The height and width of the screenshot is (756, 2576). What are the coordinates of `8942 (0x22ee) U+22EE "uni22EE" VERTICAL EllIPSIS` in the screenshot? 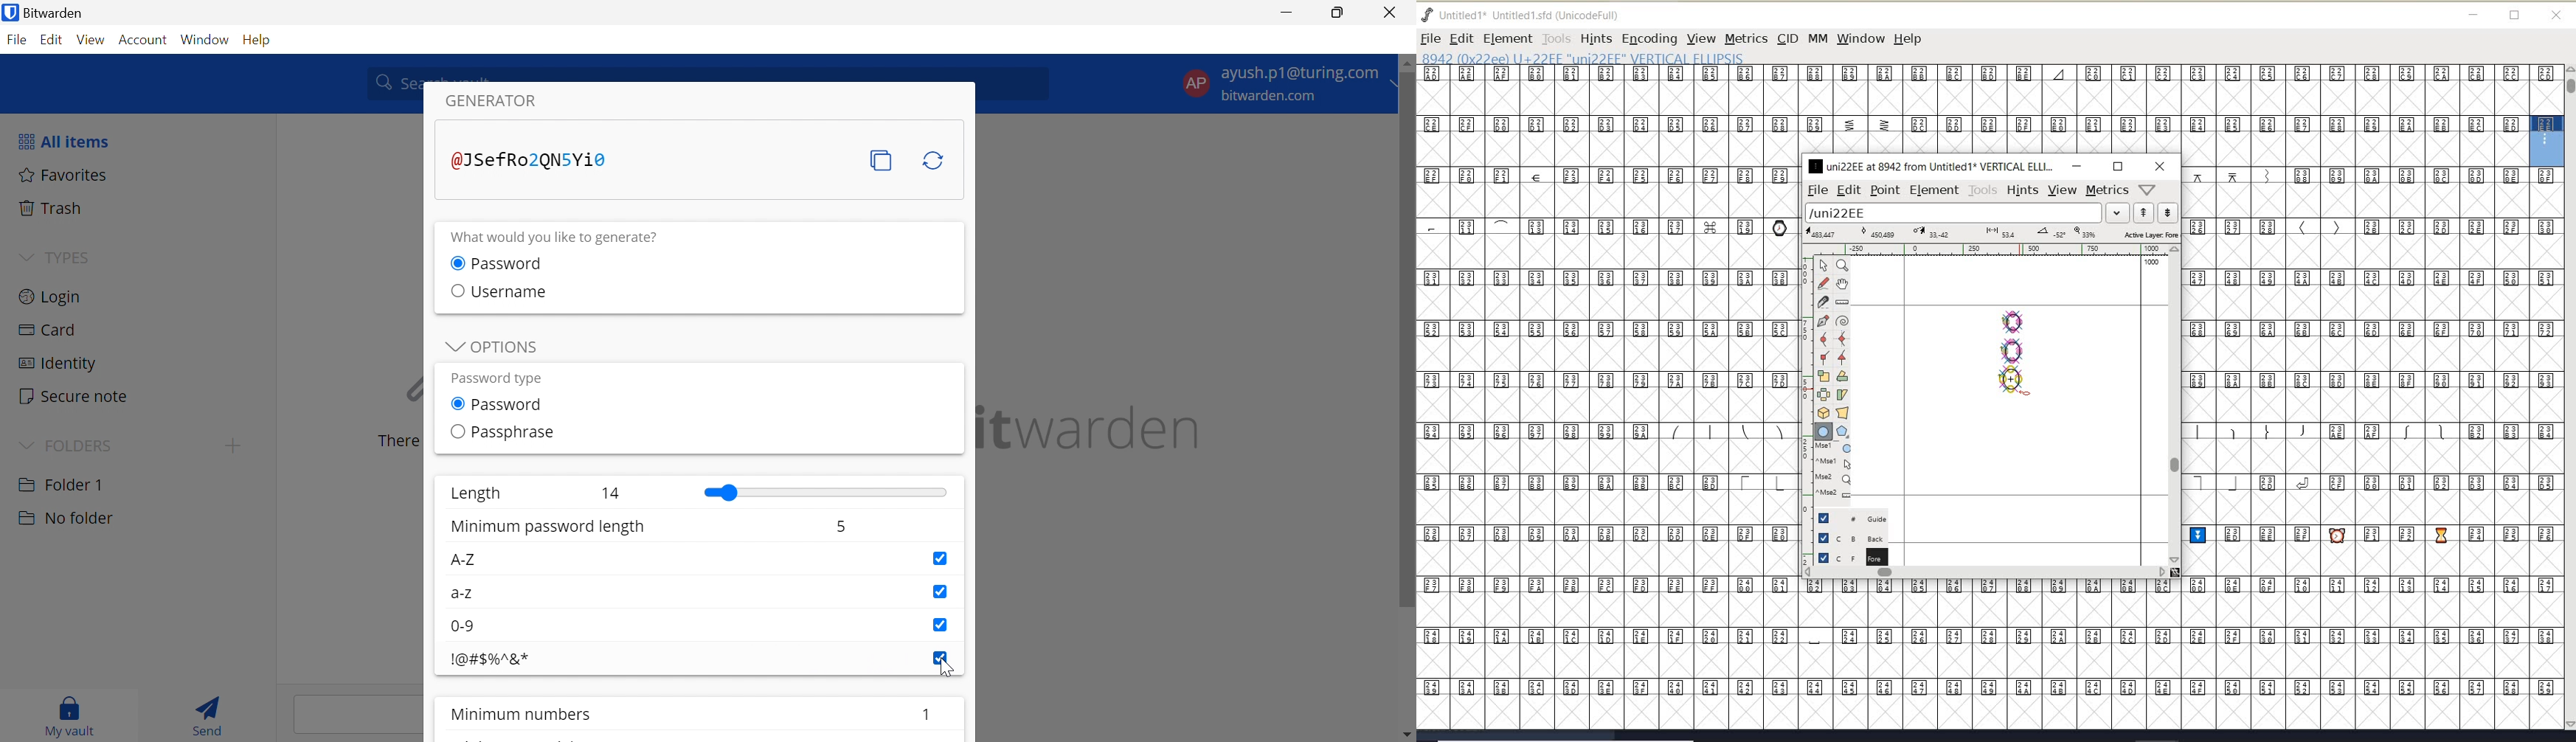 It's located at (1630, 58).